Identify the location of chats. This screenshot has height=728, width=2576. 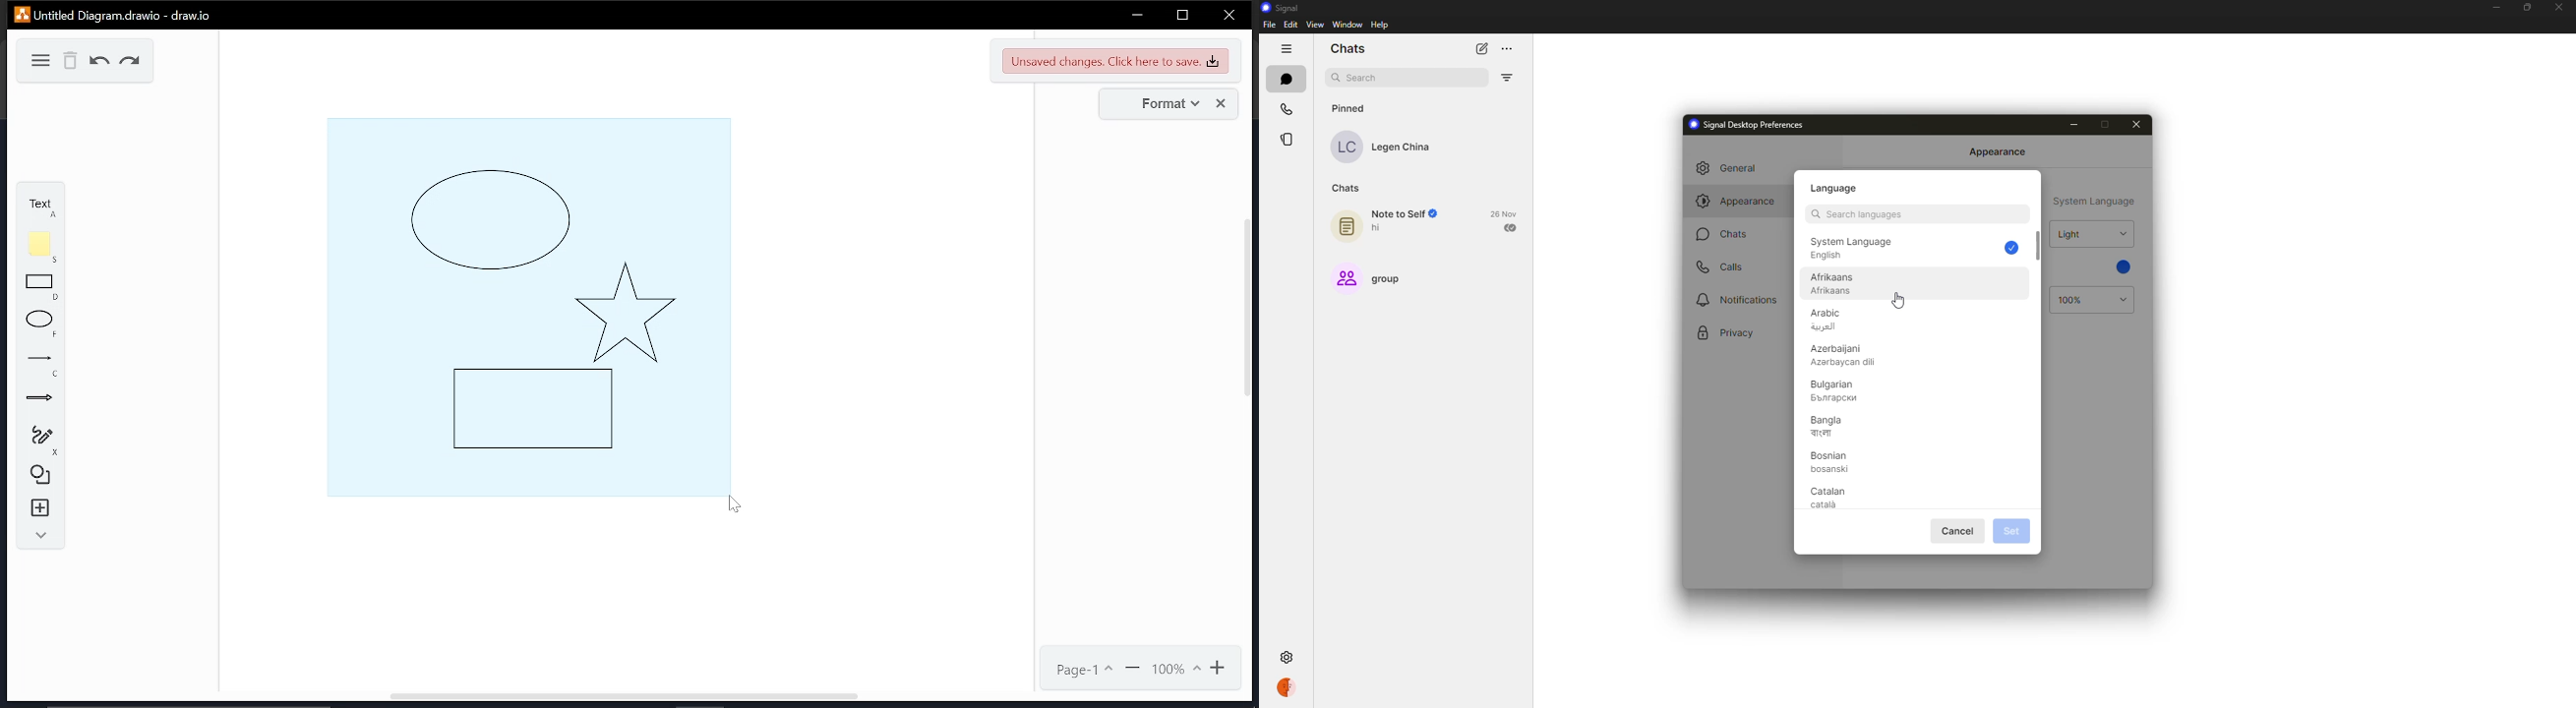
(1346, 188).